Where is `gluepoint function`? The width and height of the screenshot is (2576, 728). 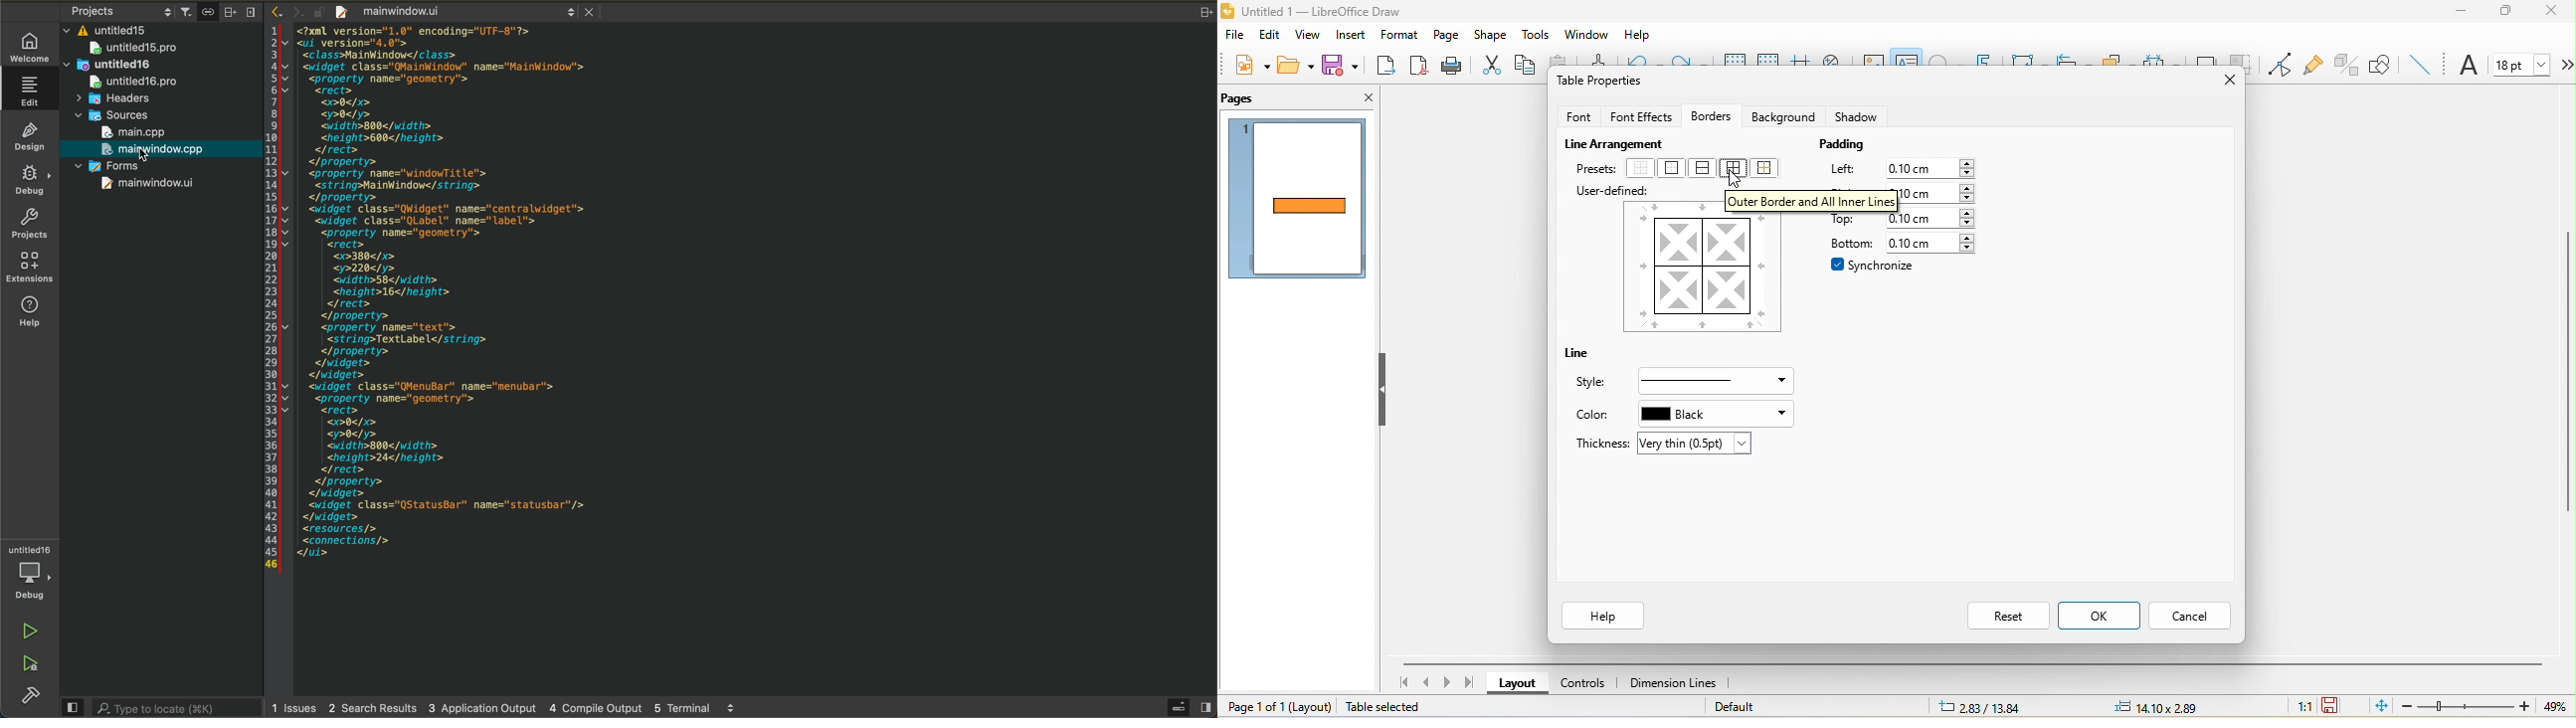
gluepoint function is located at coordinates (2315, 65).